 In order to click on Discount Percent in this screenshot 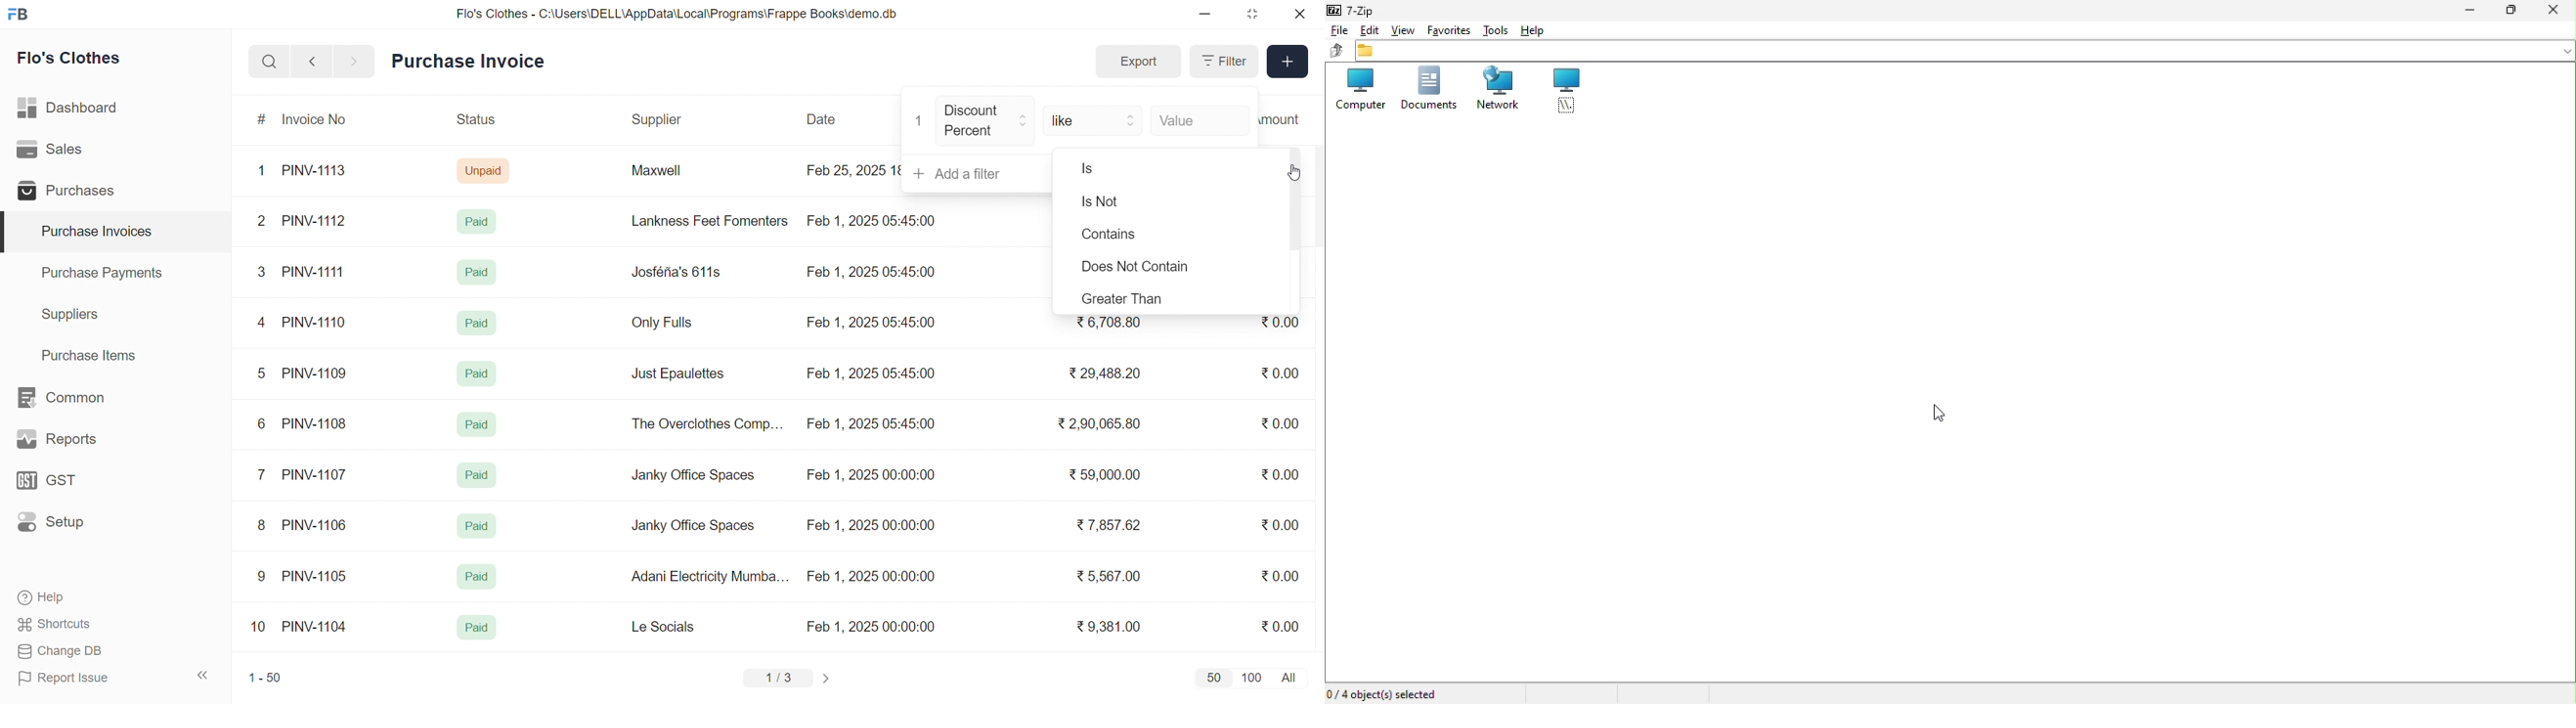, I will do `click(986, 121)`.